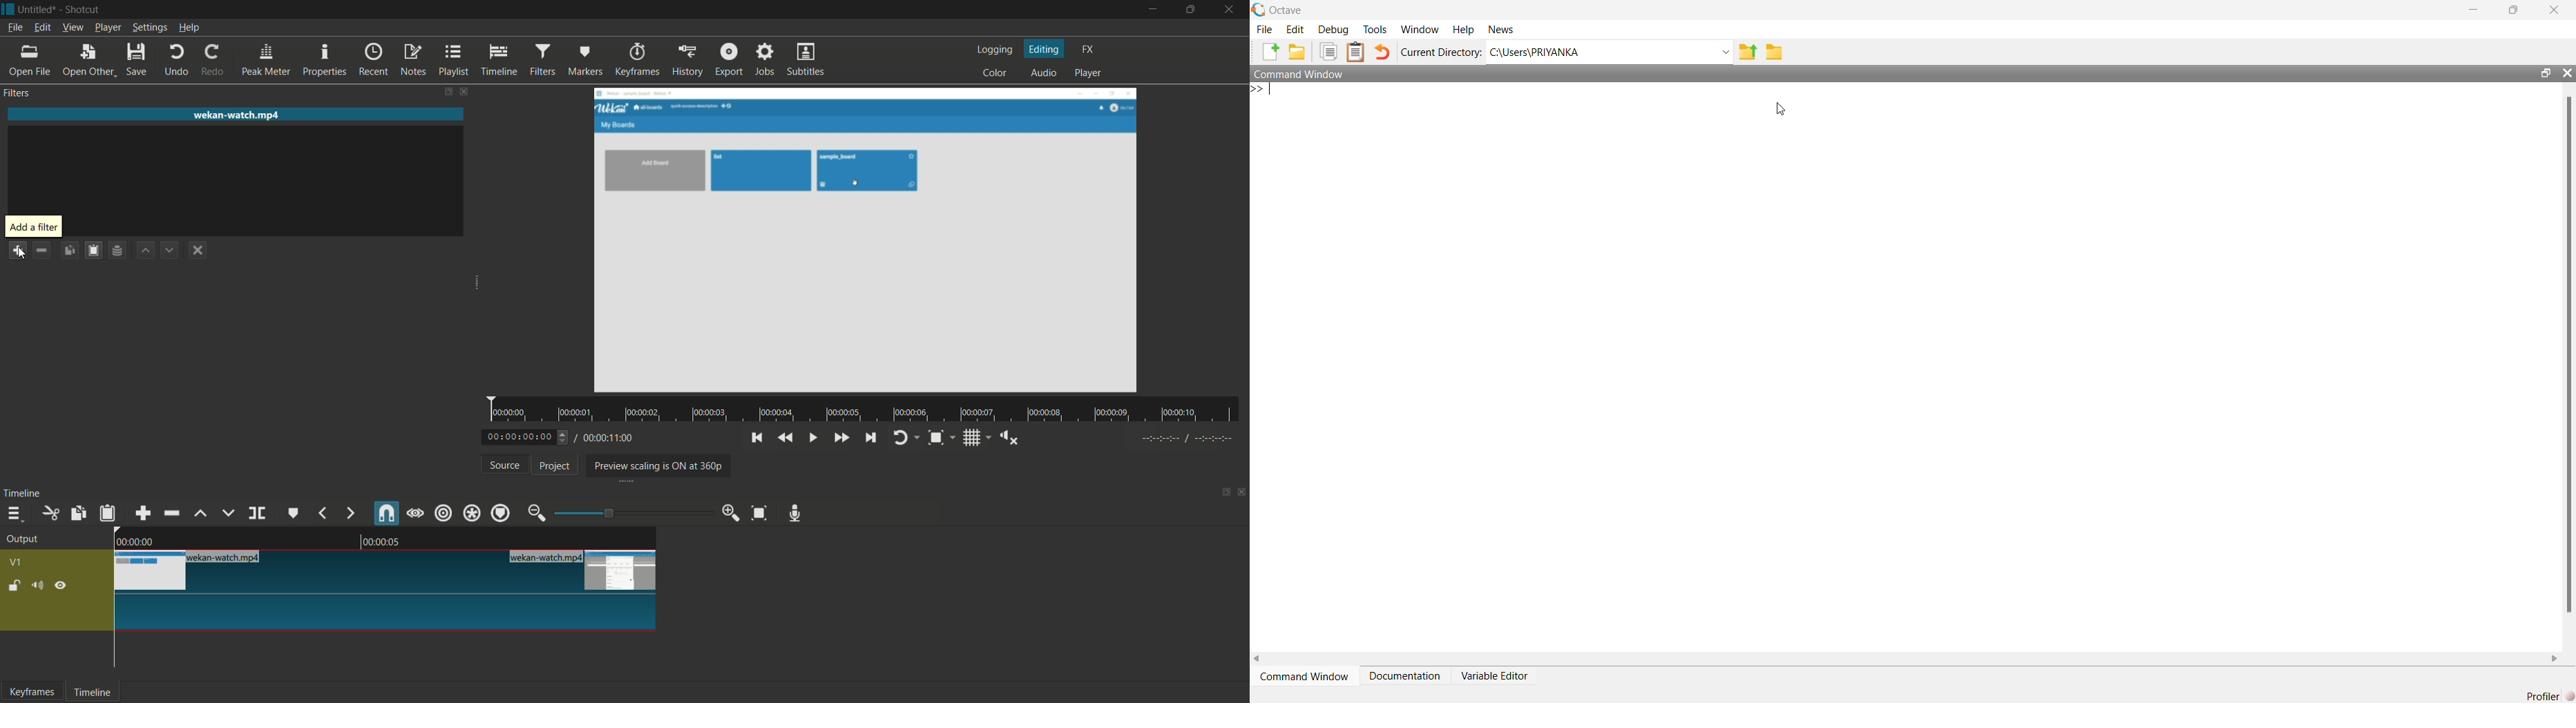 The image size is (2576, 728). What do you see at coordinates (730, 61) in the screenshot?
I see `export` at bounding box center [730, 61].